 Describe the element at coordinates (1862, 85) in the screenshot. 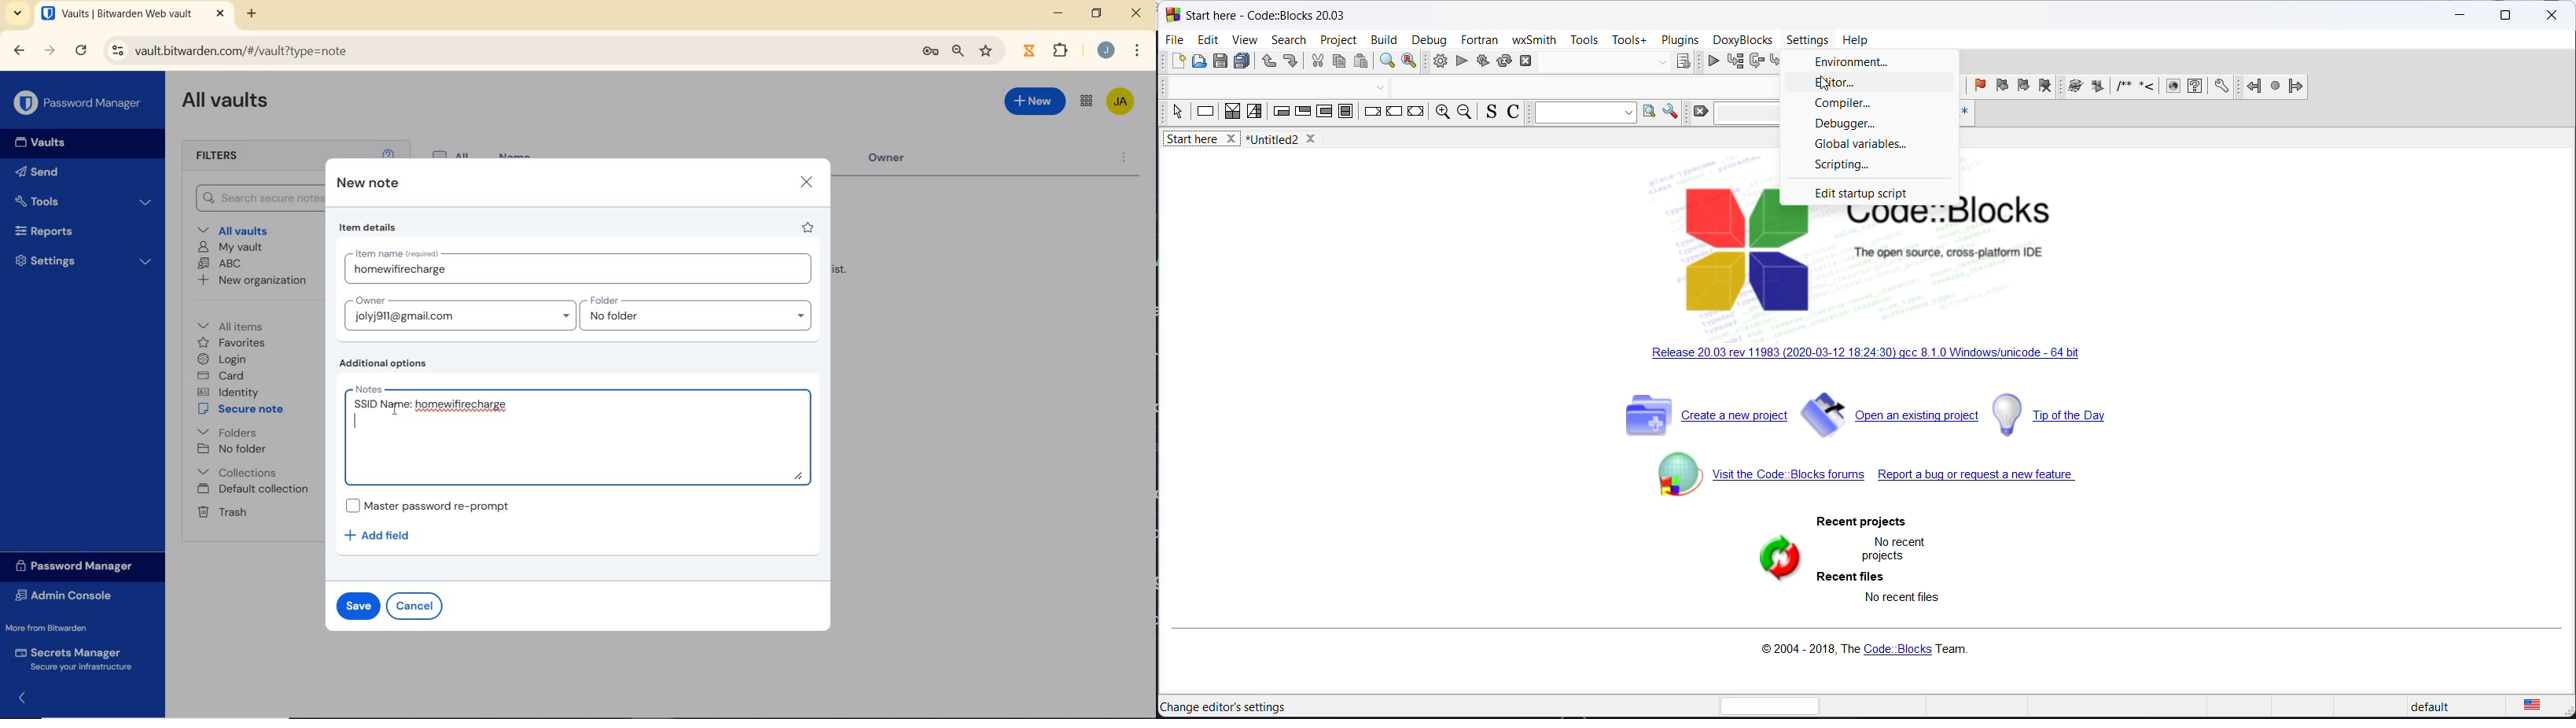

I see `editor` at that location.